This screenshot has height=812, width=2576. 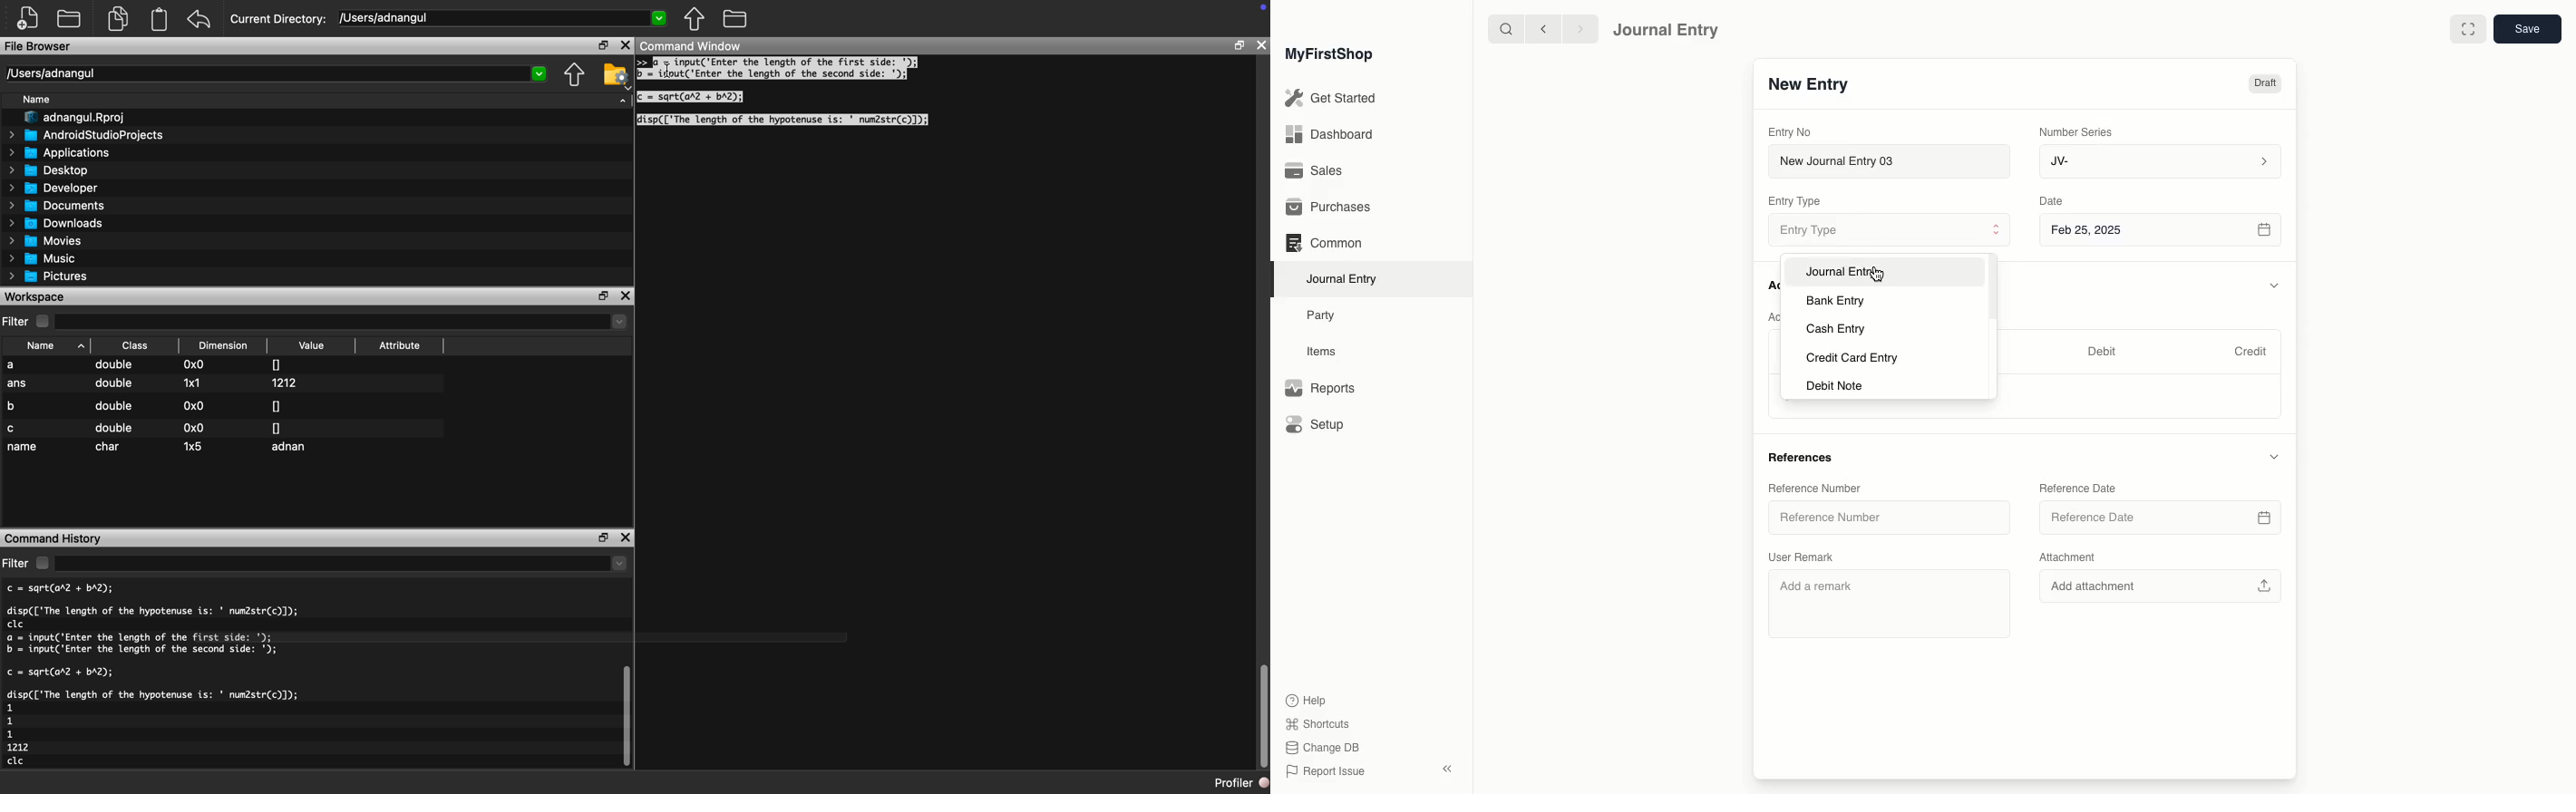 What do you see at coordinates (2526, 30) in the screenshot?
I see `save` at bounding box center [2526, 30].